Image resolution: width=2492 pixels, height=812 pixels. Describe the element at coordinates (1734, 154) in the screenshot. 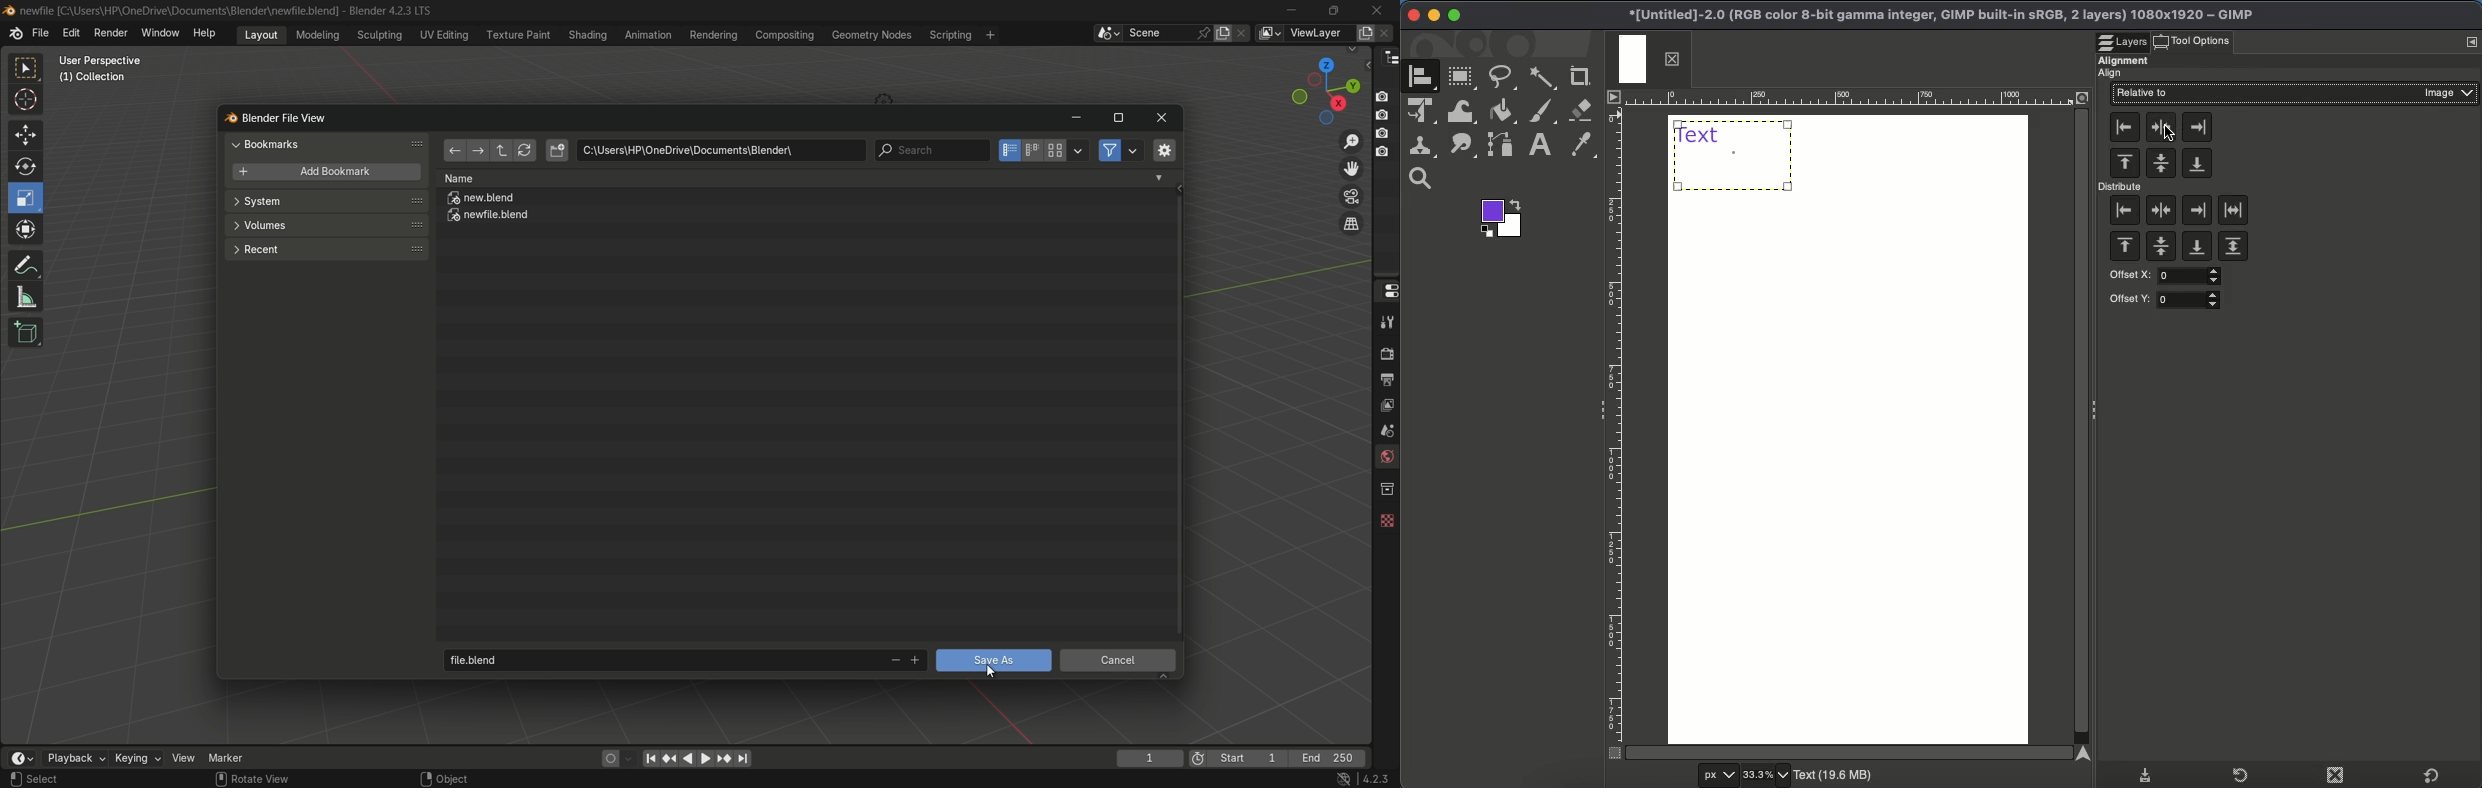

I see `Text` at that location.